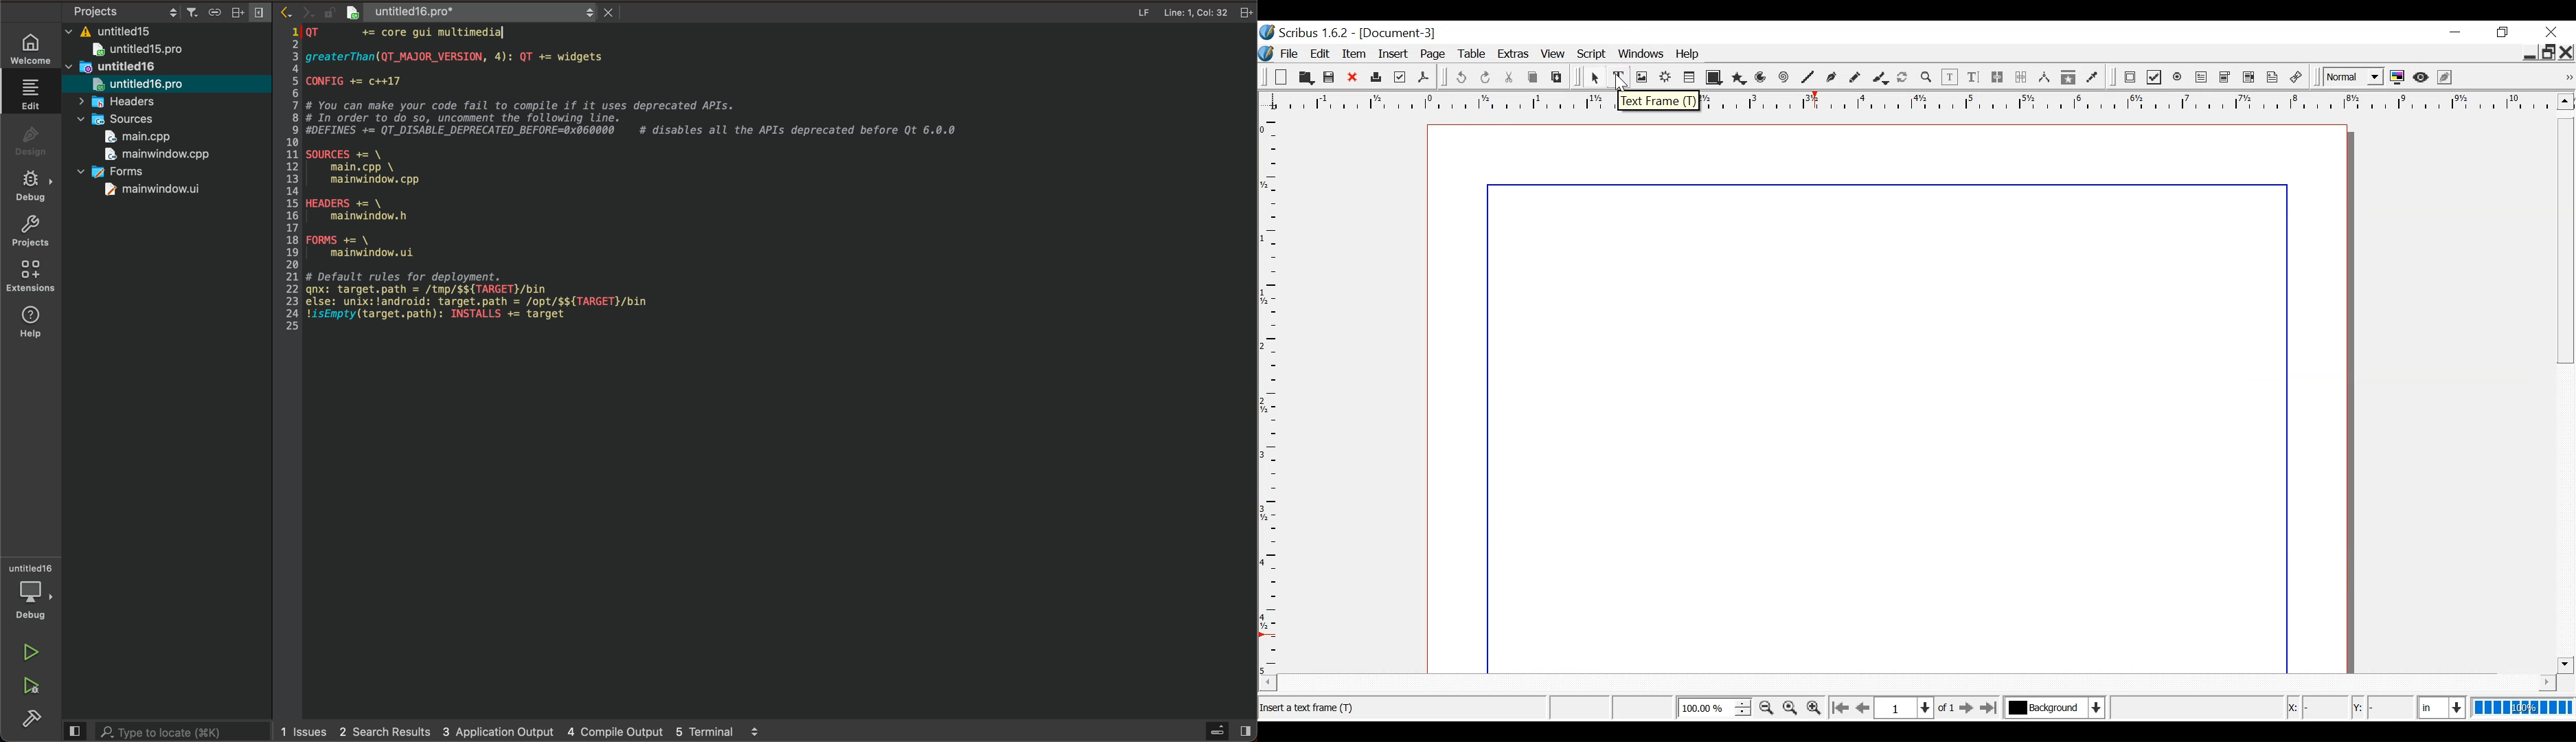 This screenshot has width=2576, height=756. I want to click on Print, so click(1376, 76).